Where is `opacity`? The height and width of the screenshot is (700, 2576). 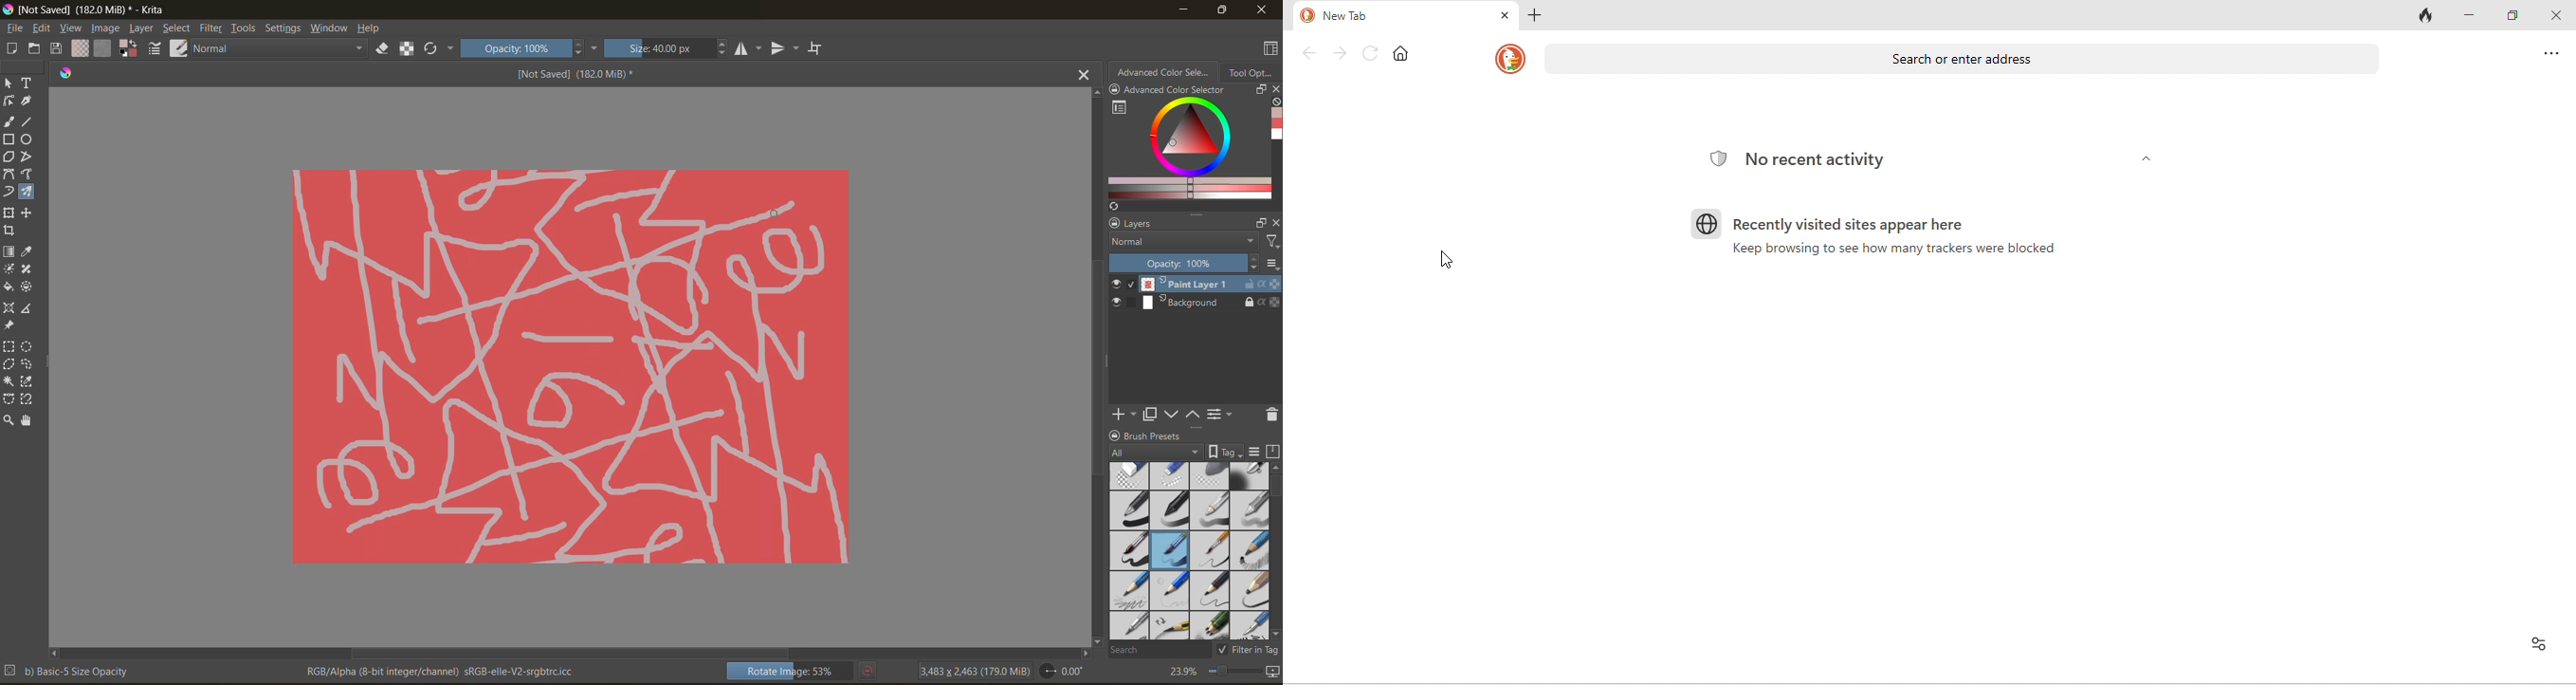
opacity is located at coordinates (1182, 263).